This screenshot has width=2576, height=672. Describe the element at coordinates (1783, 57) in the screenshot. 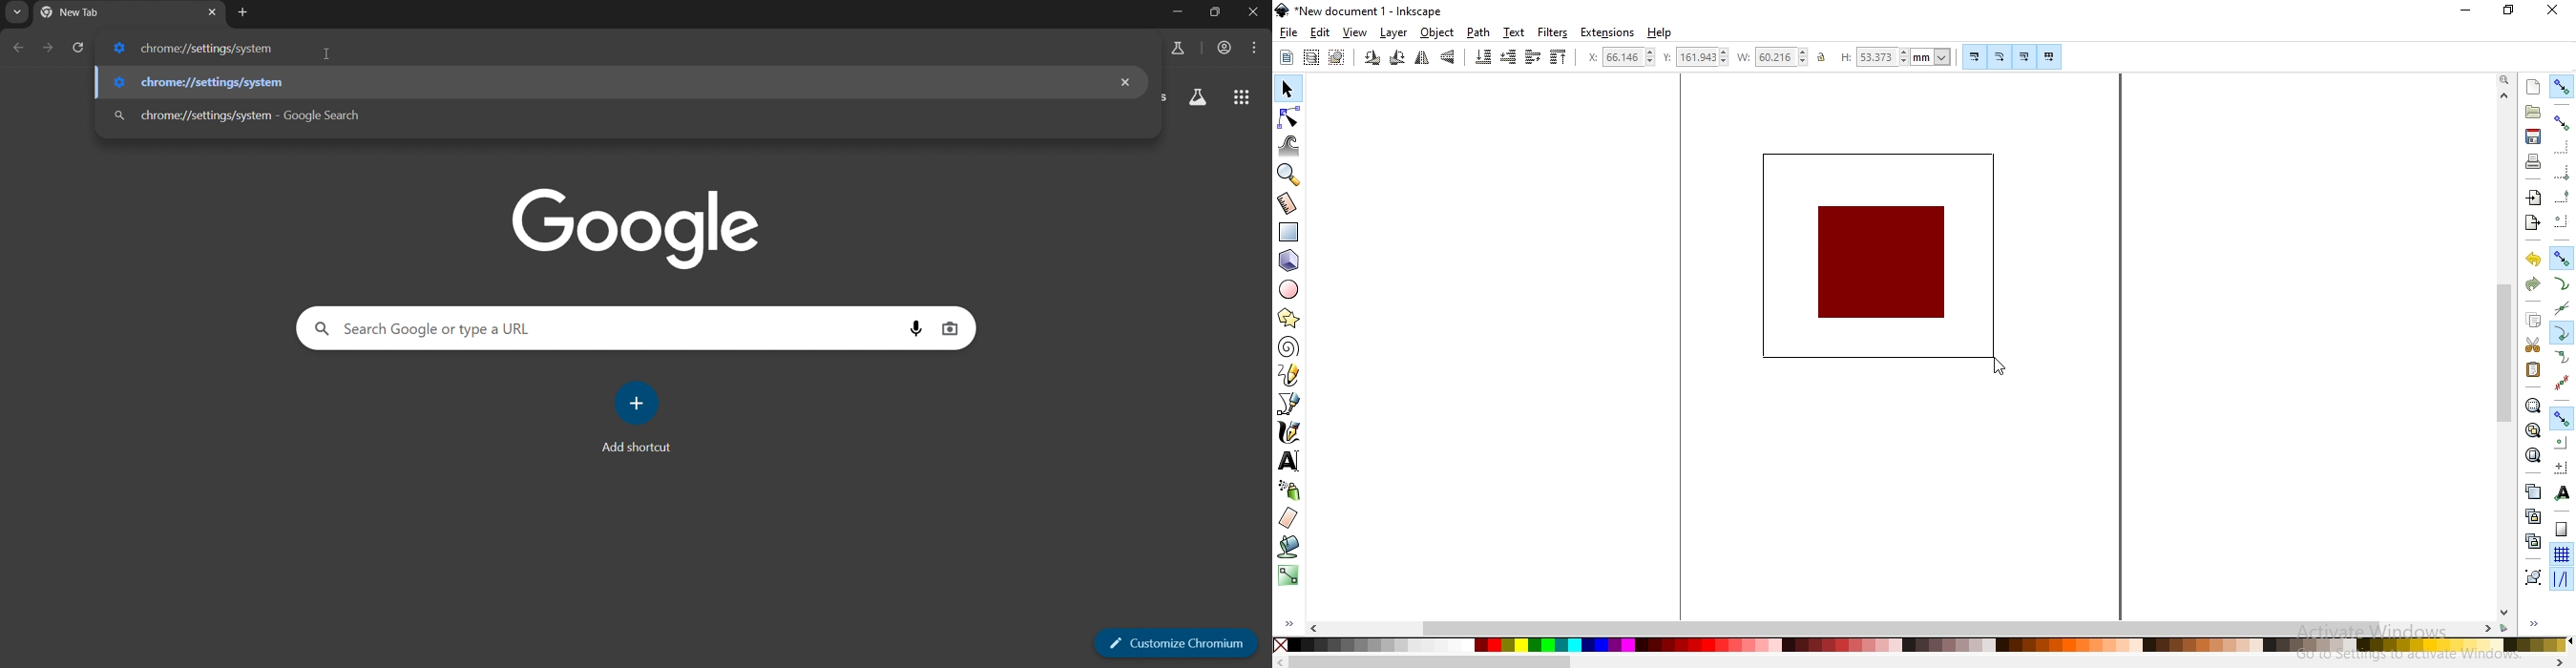

I see `60.216` at that location.